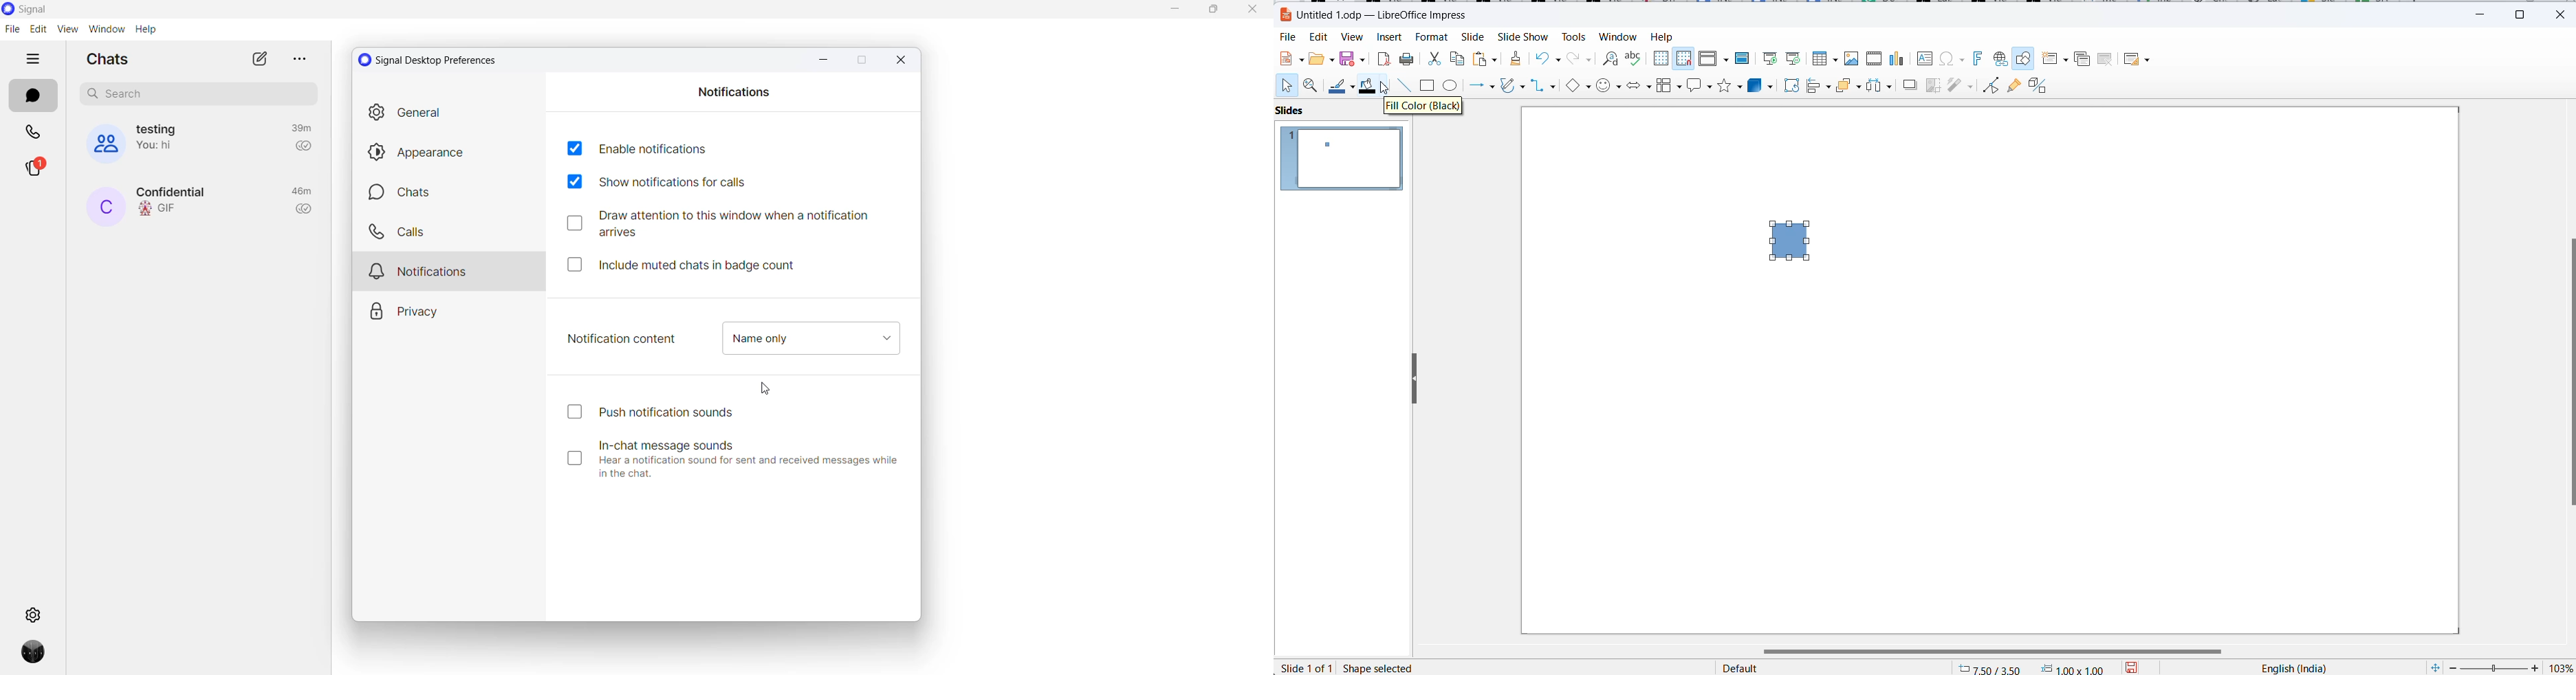 This screenshot has width=2576, height=700. Describe the element at coordinates (691, 263) in the screenshot. I see `include muted chats in badge count` at that location.